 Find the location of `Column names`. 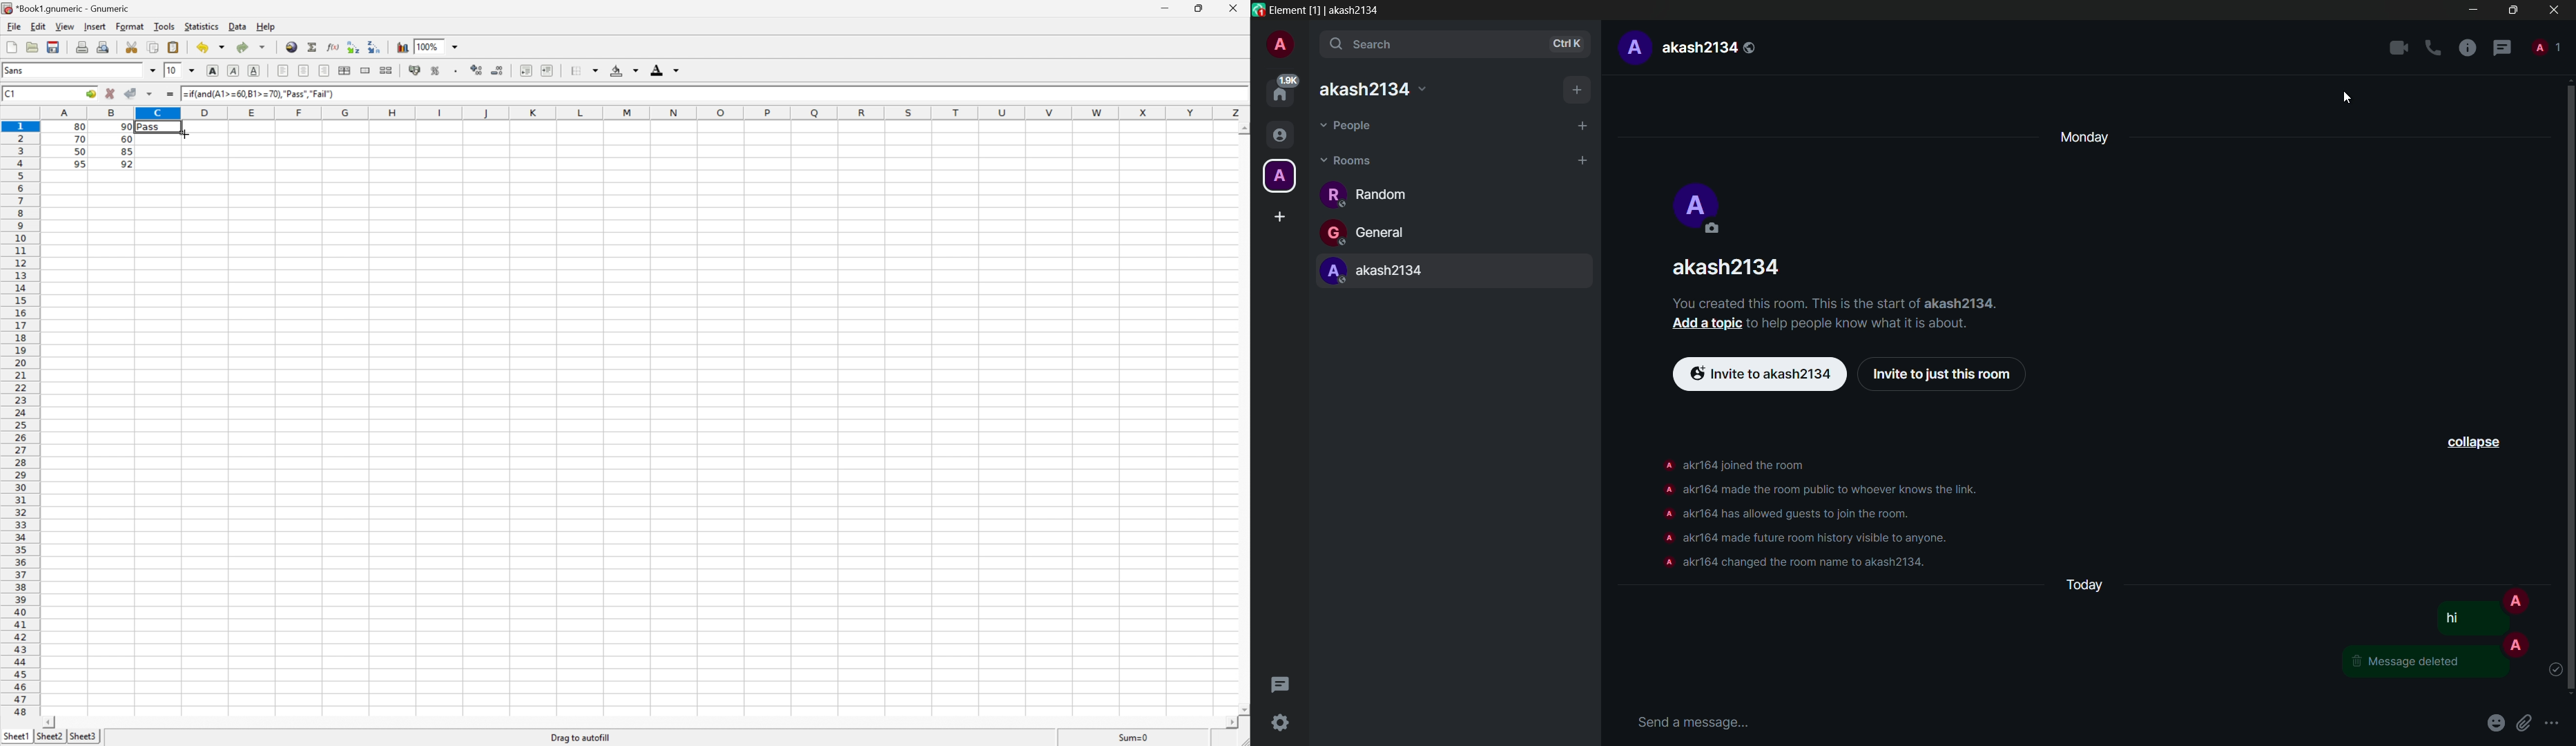

Column names is located at coordinates (645, 112).